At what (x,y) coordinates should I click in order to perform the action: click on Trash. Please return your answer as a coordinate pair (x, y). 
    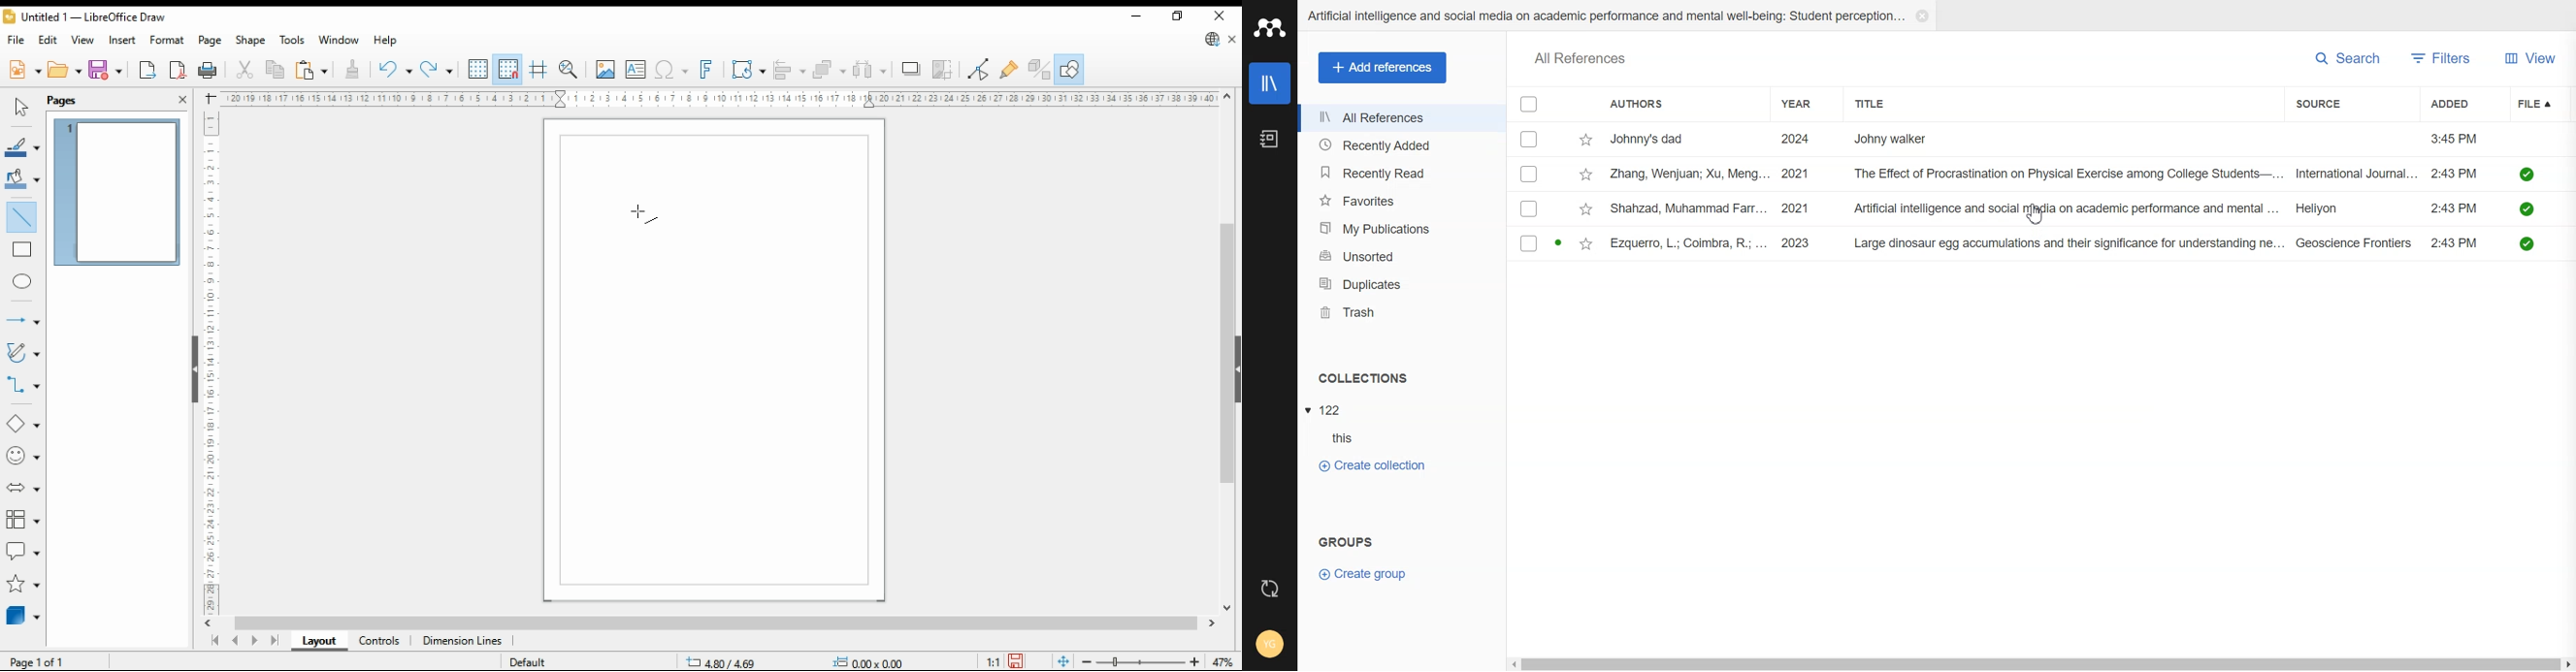
    Looking at the image, I should click on (1402, 313).